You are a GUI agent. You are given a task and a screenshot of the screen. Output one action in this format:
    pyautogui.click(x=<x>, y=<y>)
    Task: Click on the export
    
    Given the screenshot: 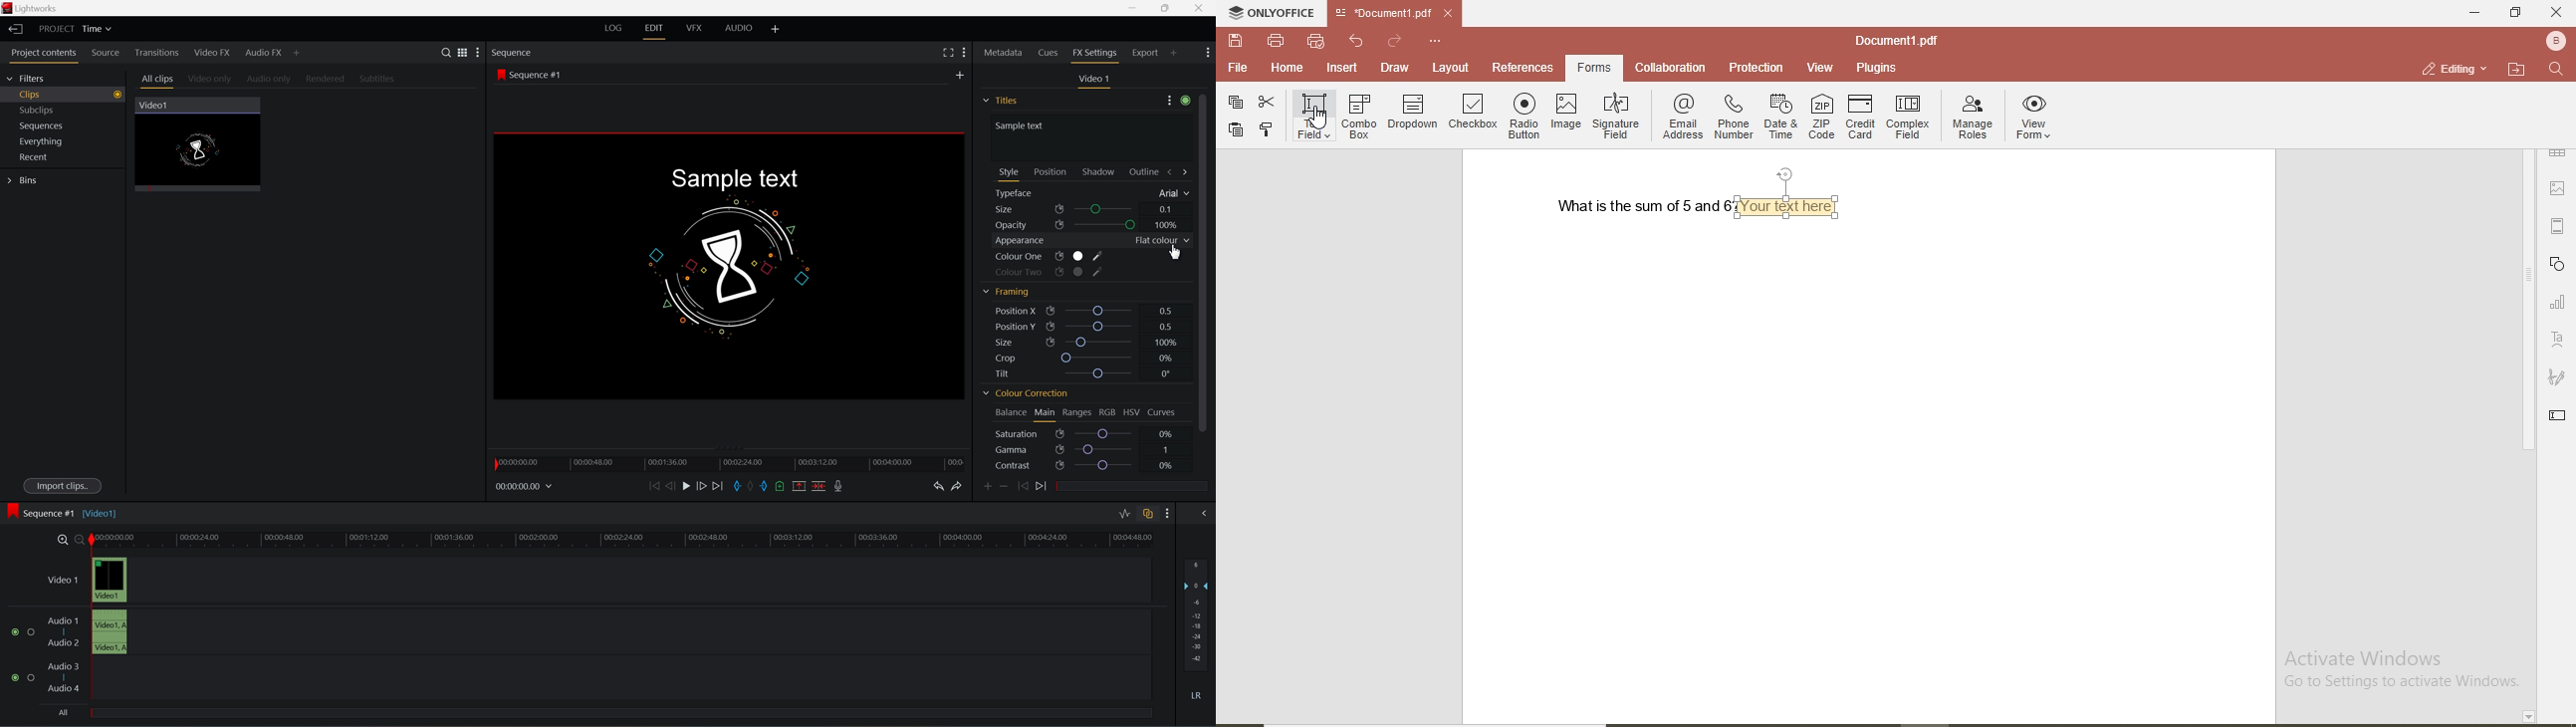 What is the action you would take?
    pyautogui.click(x=1154, y=52)
    